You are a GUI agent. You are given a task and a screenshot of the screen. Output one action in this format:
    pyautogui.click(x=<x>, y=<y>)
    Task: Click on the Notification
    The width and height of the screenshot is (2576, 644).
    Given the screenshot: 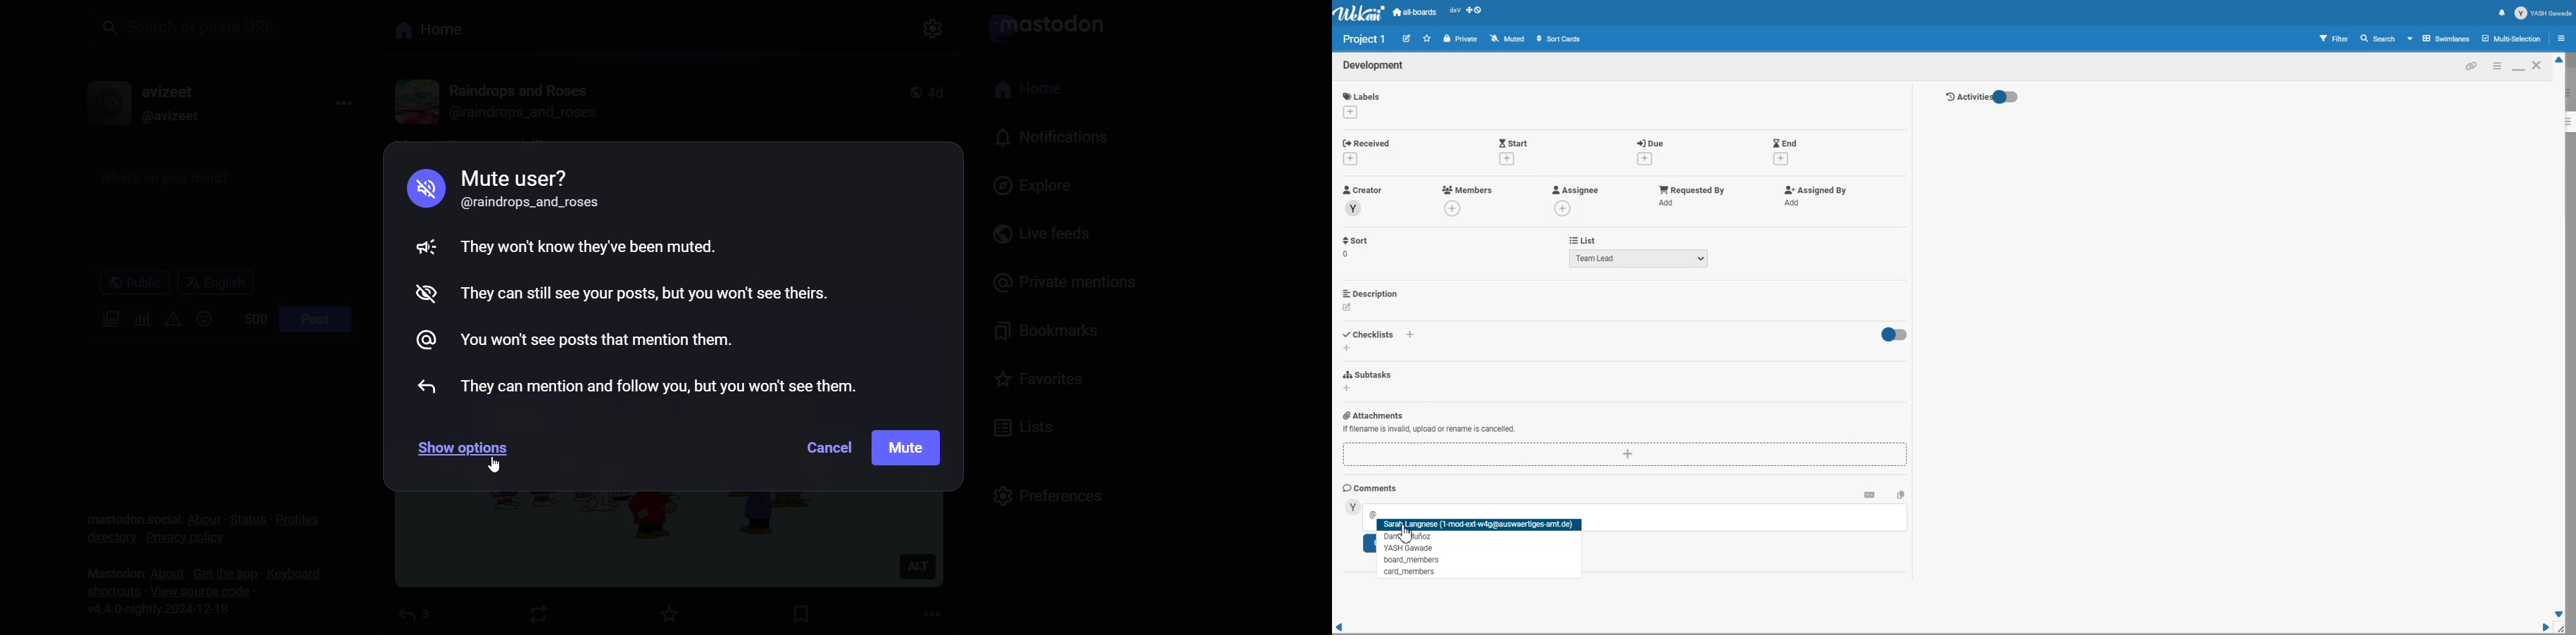 What is the action you would take?
    pyautogui.click(x=2502, y=12)
    